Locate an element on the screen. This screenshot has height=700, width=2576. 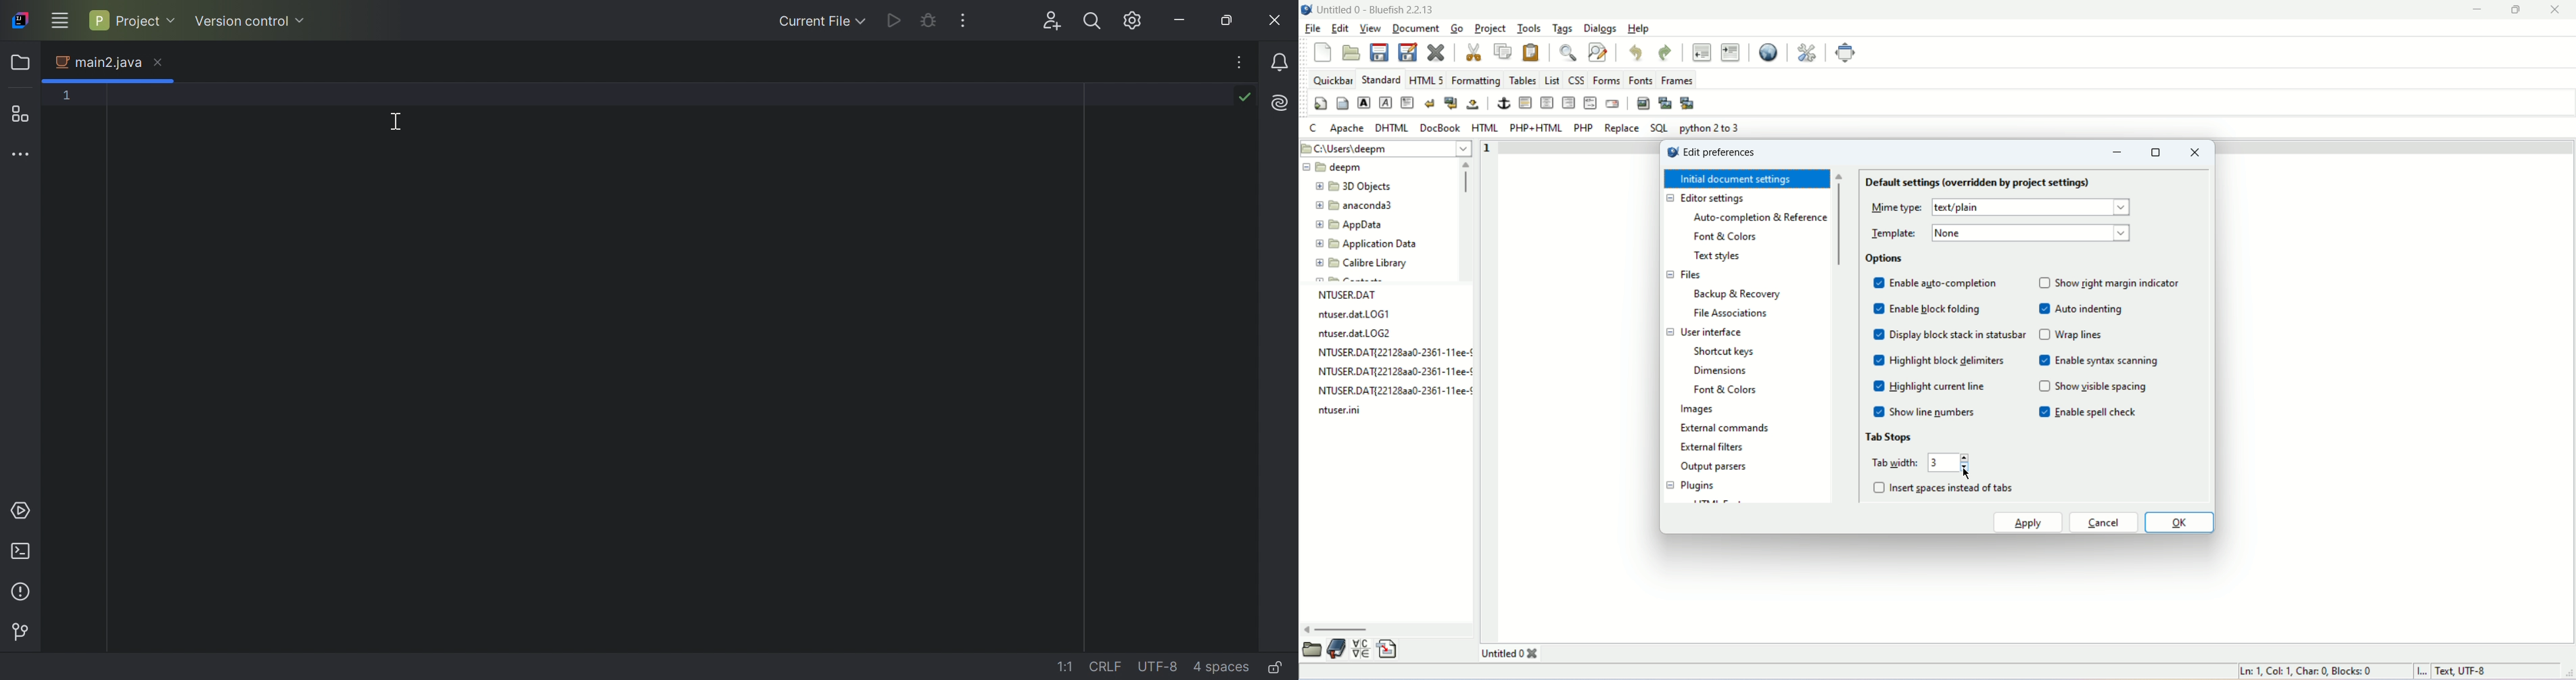
new is located at coordinates (1322, 53).